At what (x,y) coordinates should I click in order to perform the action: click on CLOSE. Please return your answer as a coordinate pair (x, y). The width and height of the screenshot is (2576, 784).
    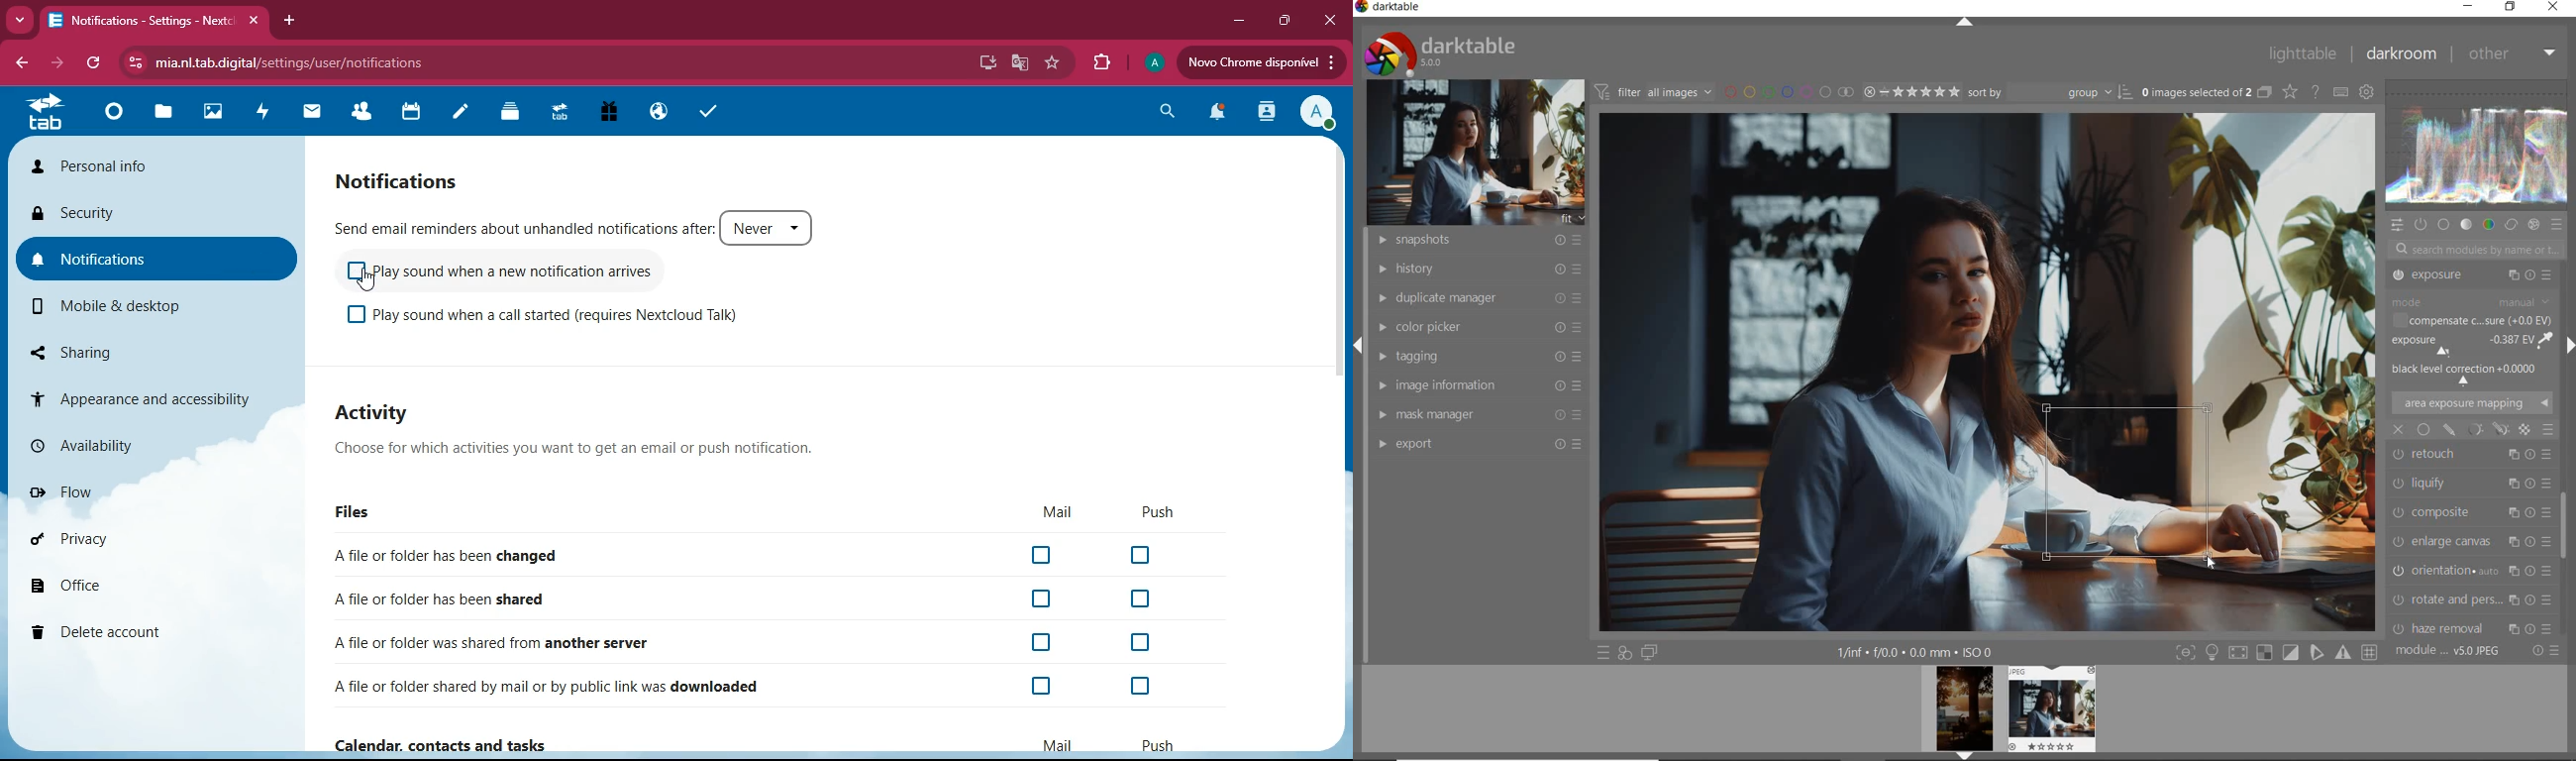
    Looking at the image, I should click on (2554, 7).